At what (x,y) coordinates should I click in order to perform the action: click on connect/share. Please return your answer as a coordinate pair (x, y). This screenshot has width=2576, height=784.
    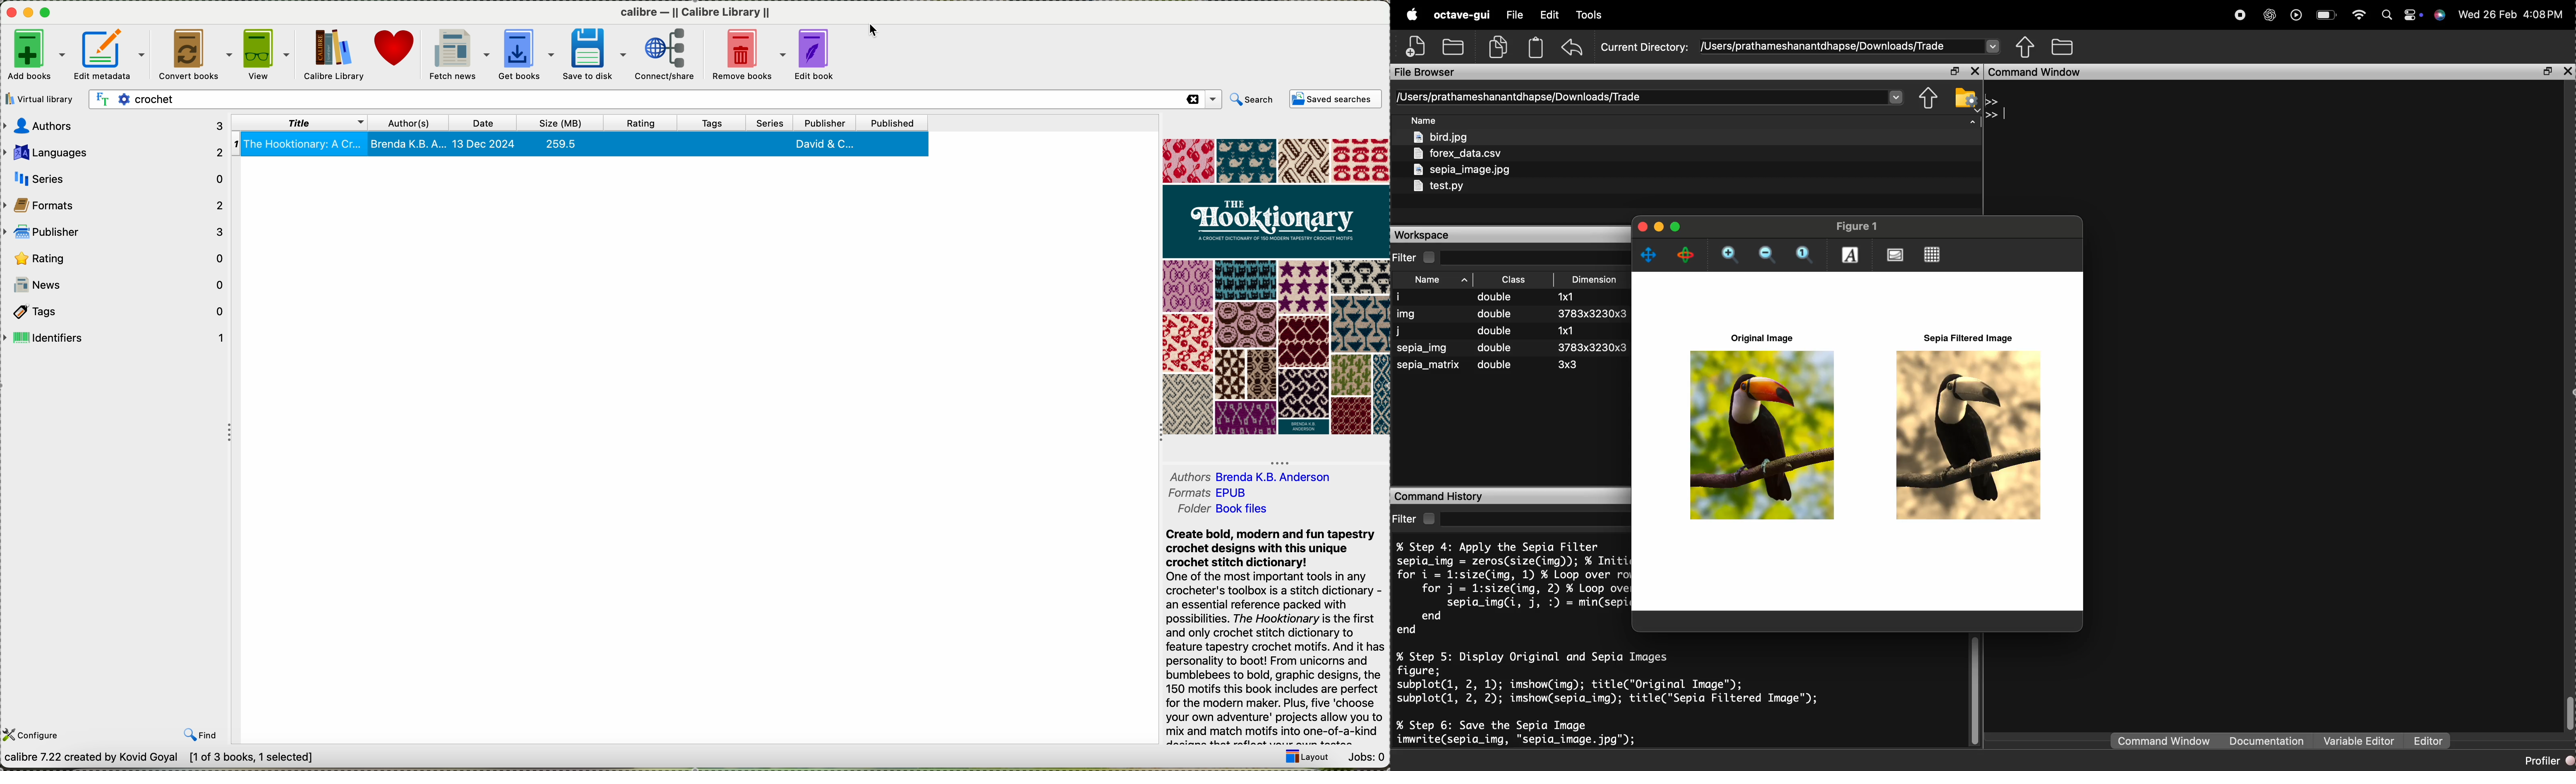
    Looking at the image, I should click on (666, 53).